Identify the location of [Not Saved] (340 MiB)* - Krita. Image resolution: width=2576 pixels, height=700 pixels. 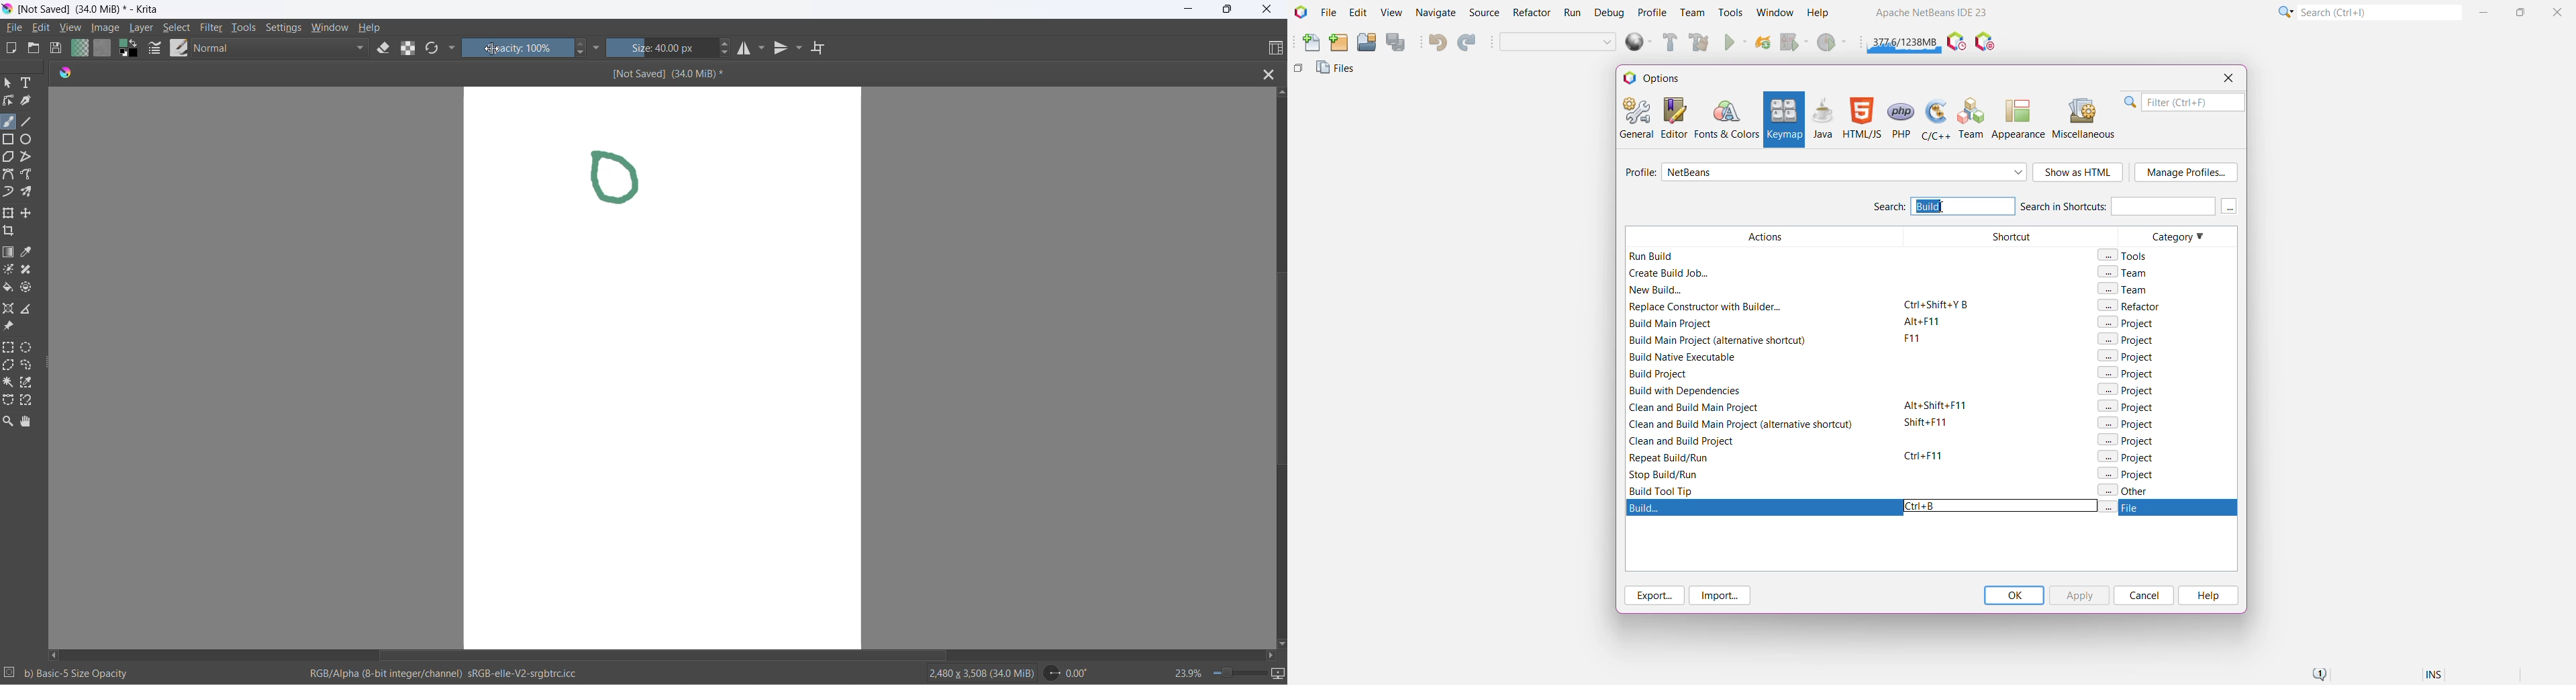
(95, 9).